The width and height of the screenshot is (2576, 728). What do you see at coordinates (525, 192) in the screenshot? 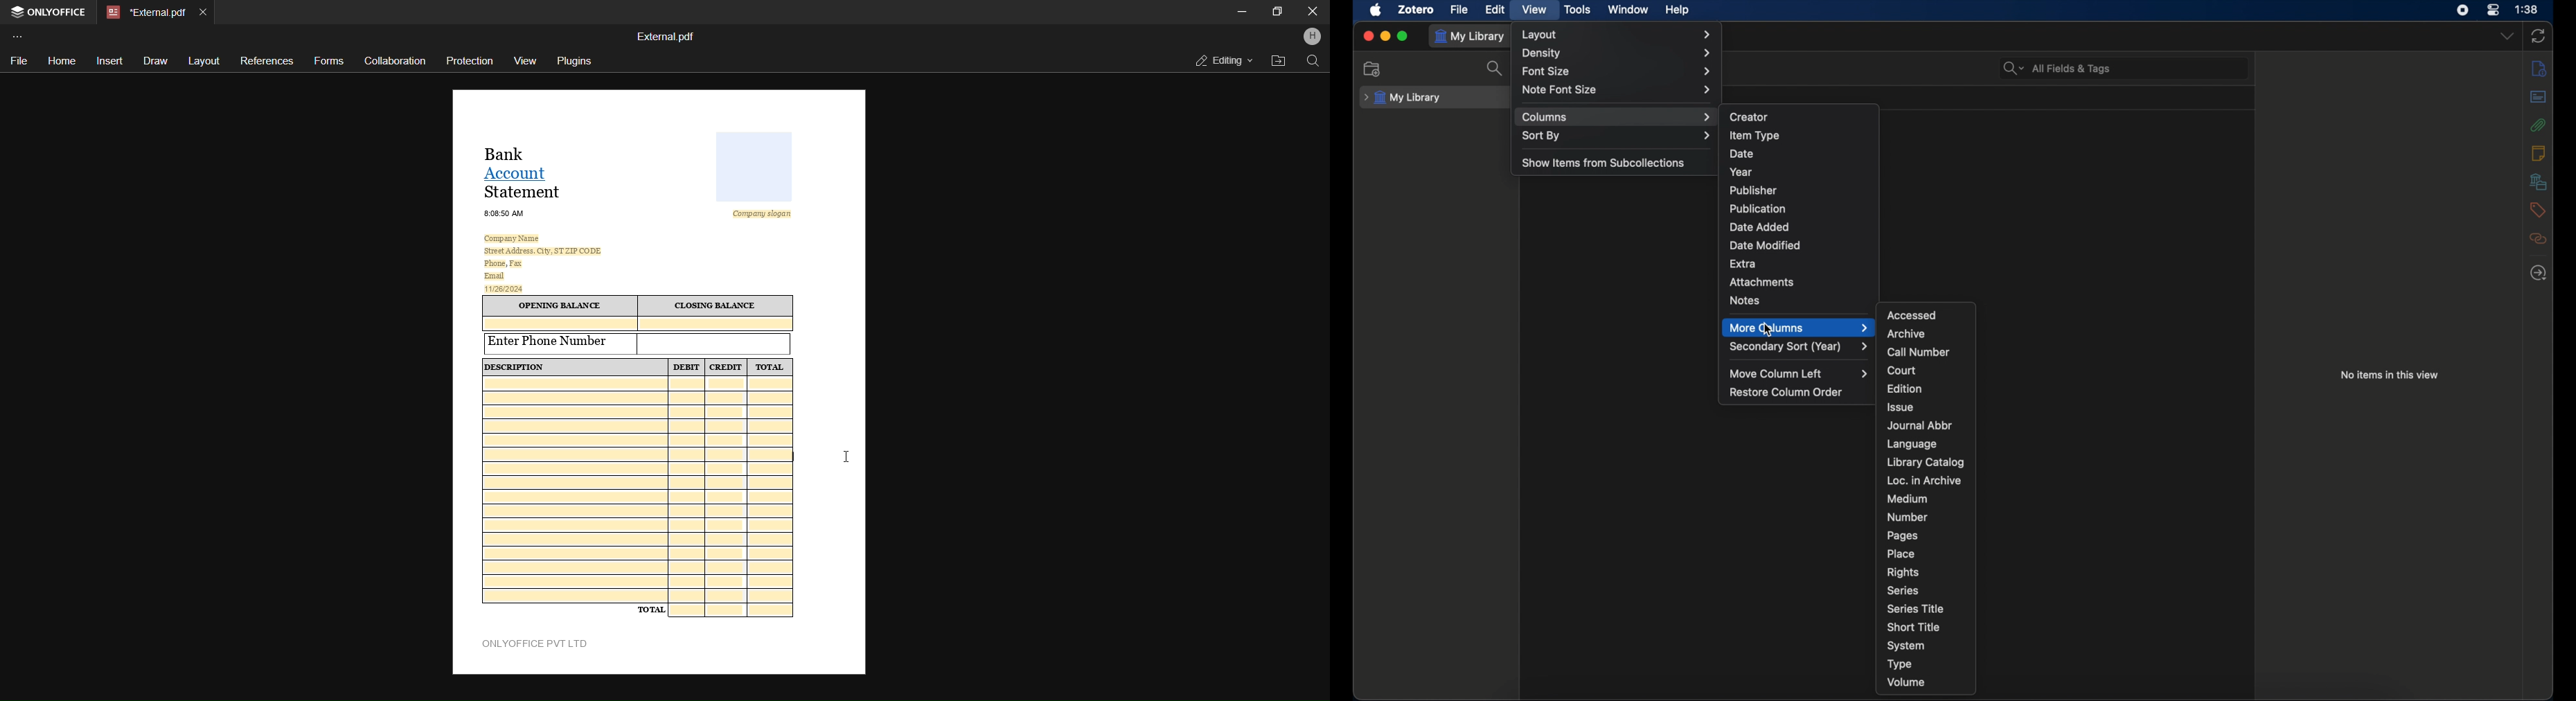
I see `Statement` at bounding box center [525, 192].